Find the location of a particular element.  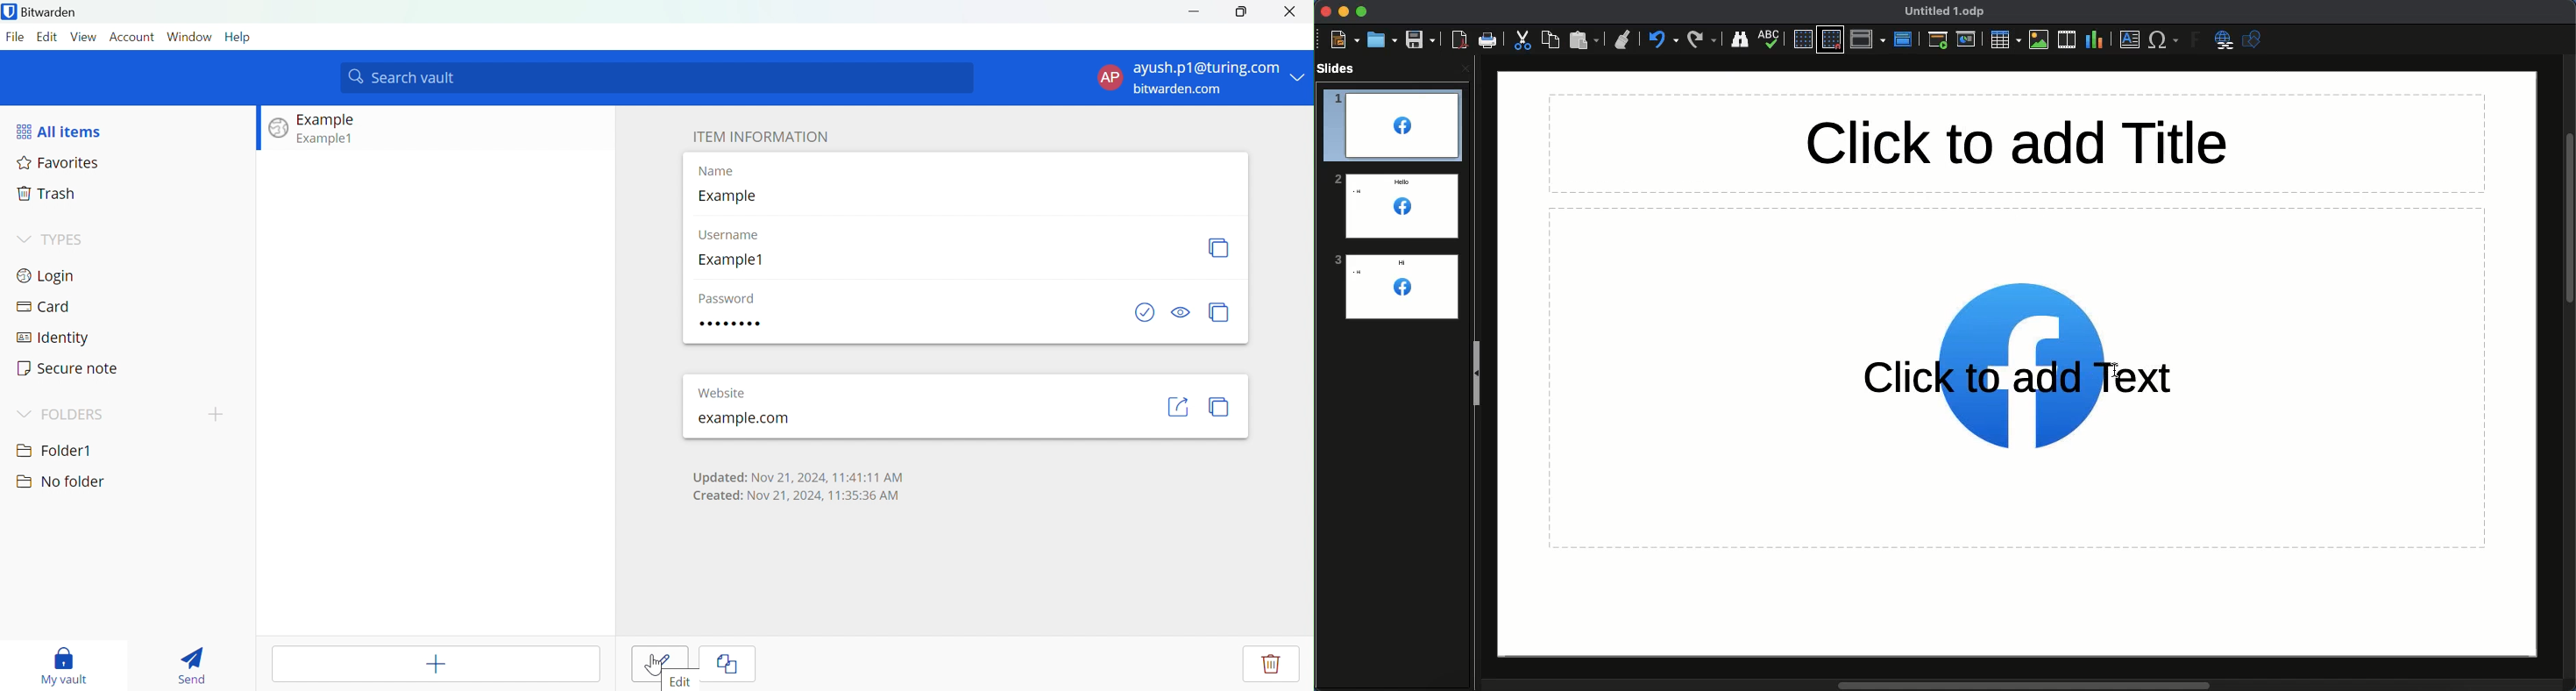

AP is located at coordinates (1110, 78).